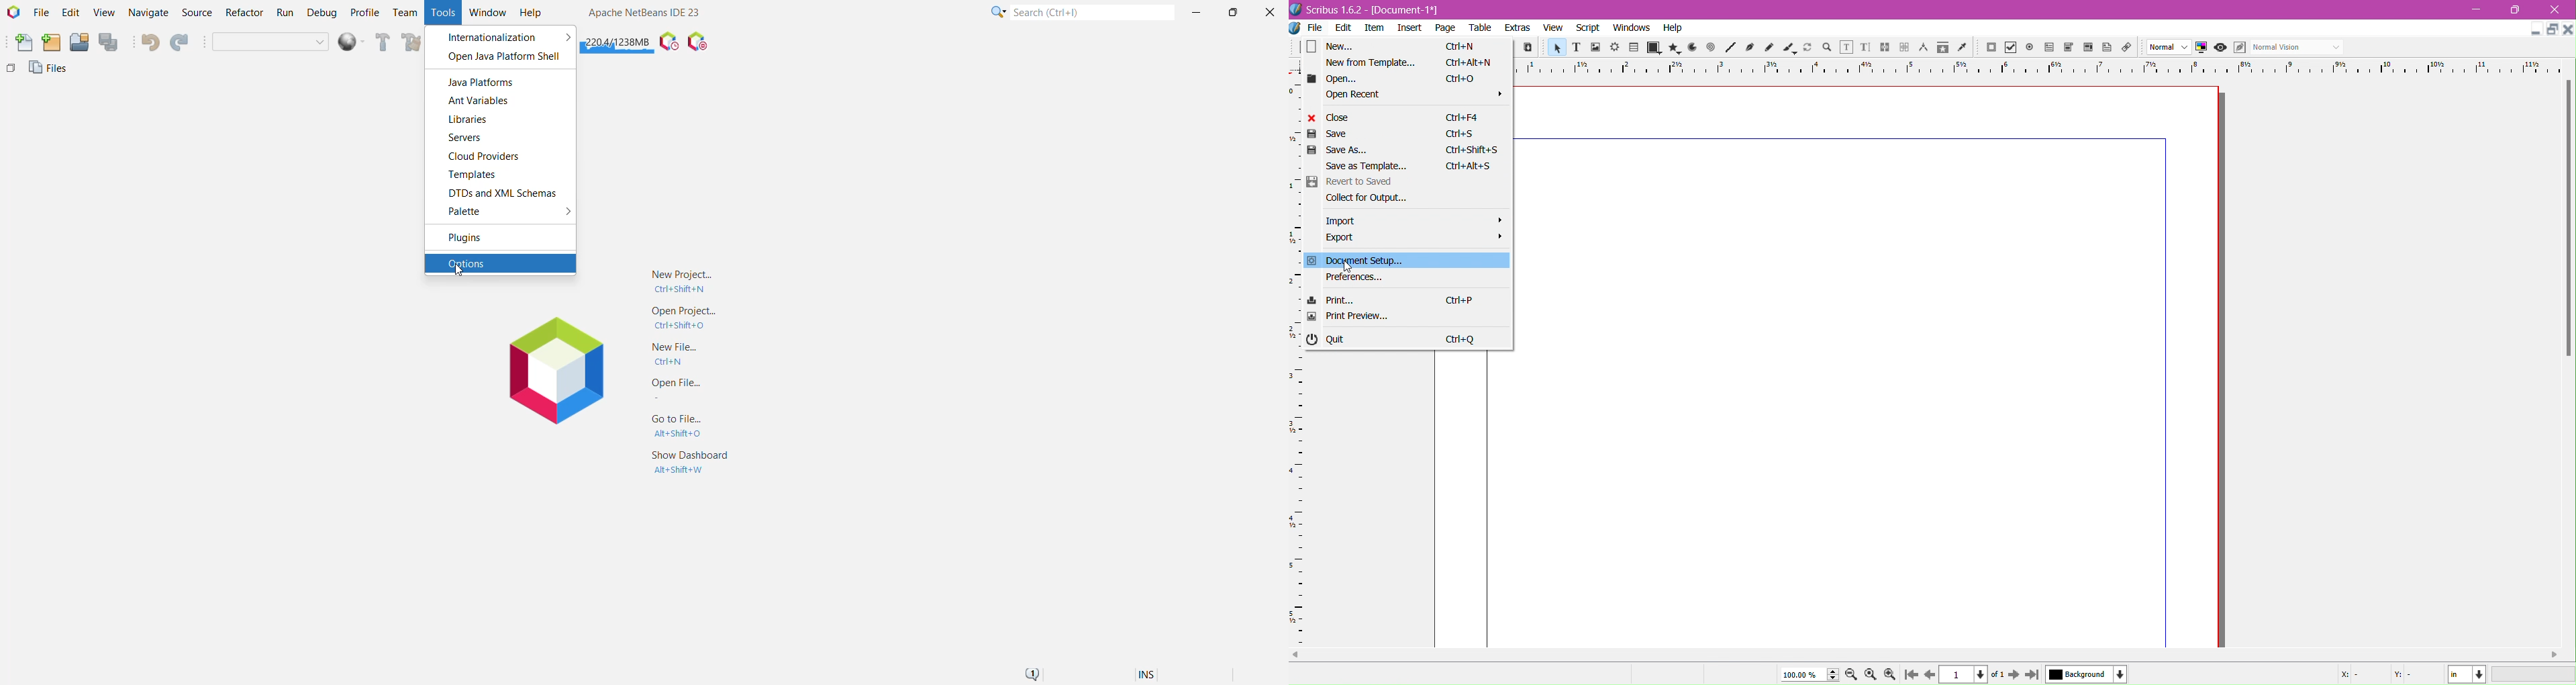 The width and height of the screenshot is (2576, 700). I want to click on item menu, so click(1375, 29).